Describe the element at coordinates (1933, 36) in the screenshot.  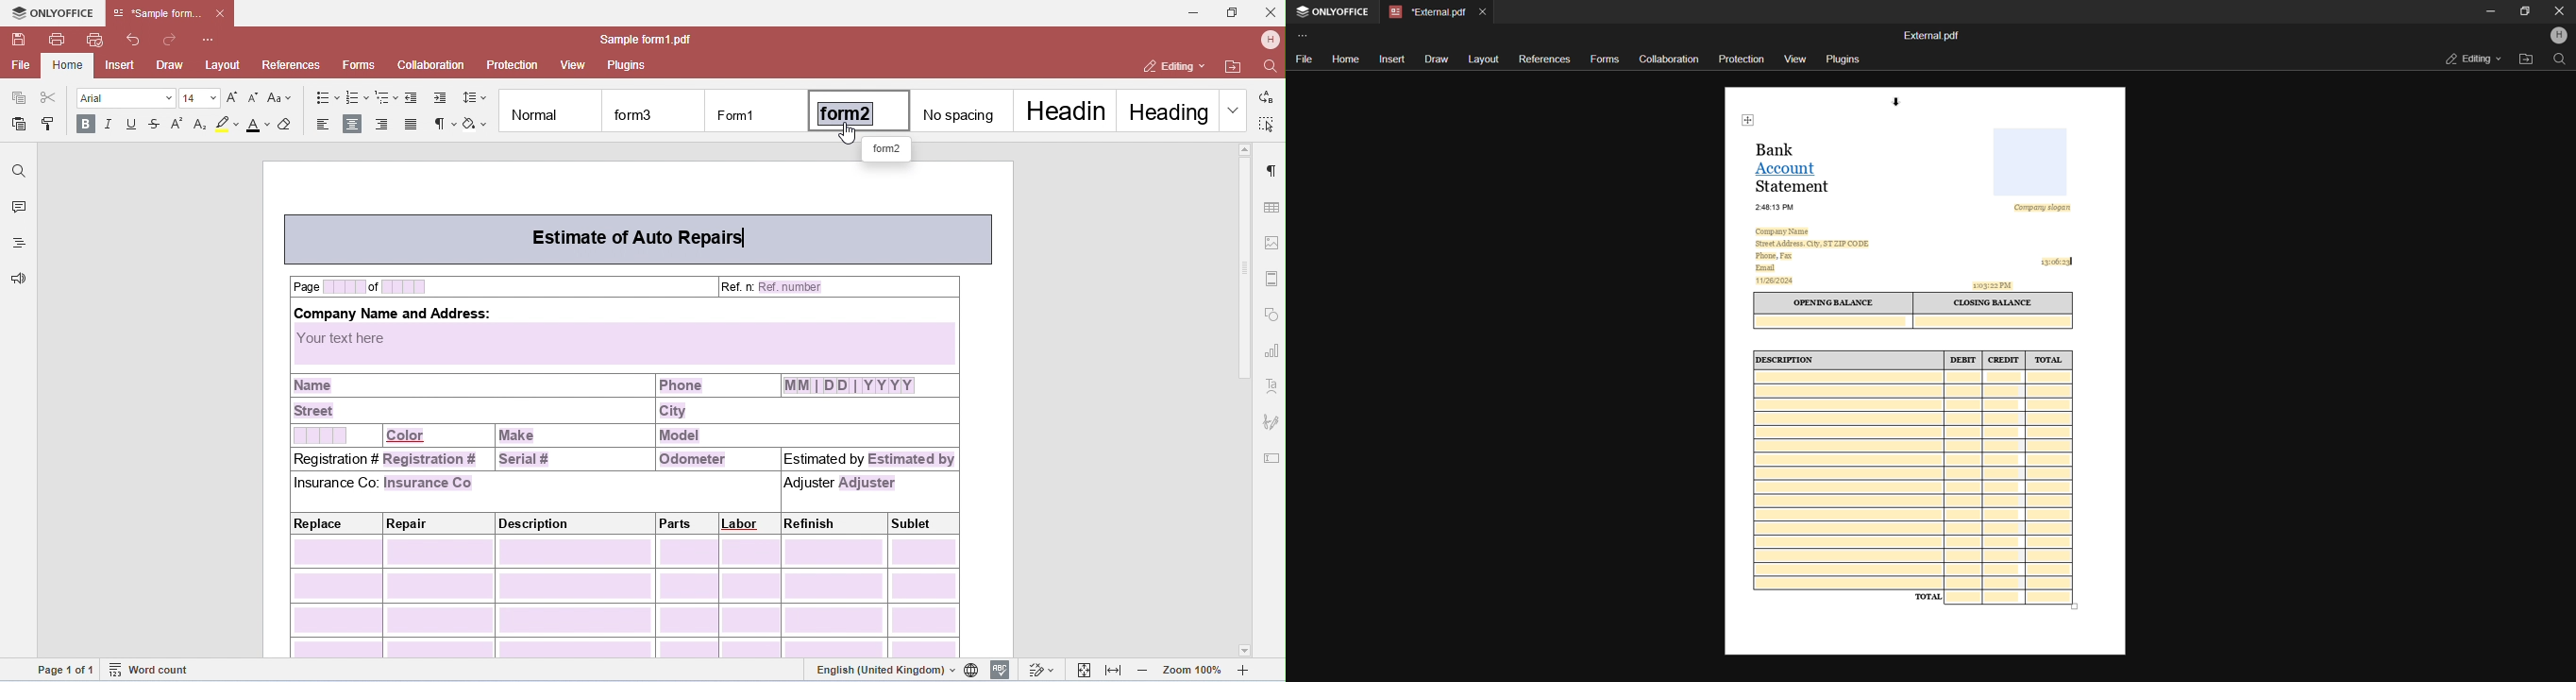
I see `External.pdf(file name)` at that location.